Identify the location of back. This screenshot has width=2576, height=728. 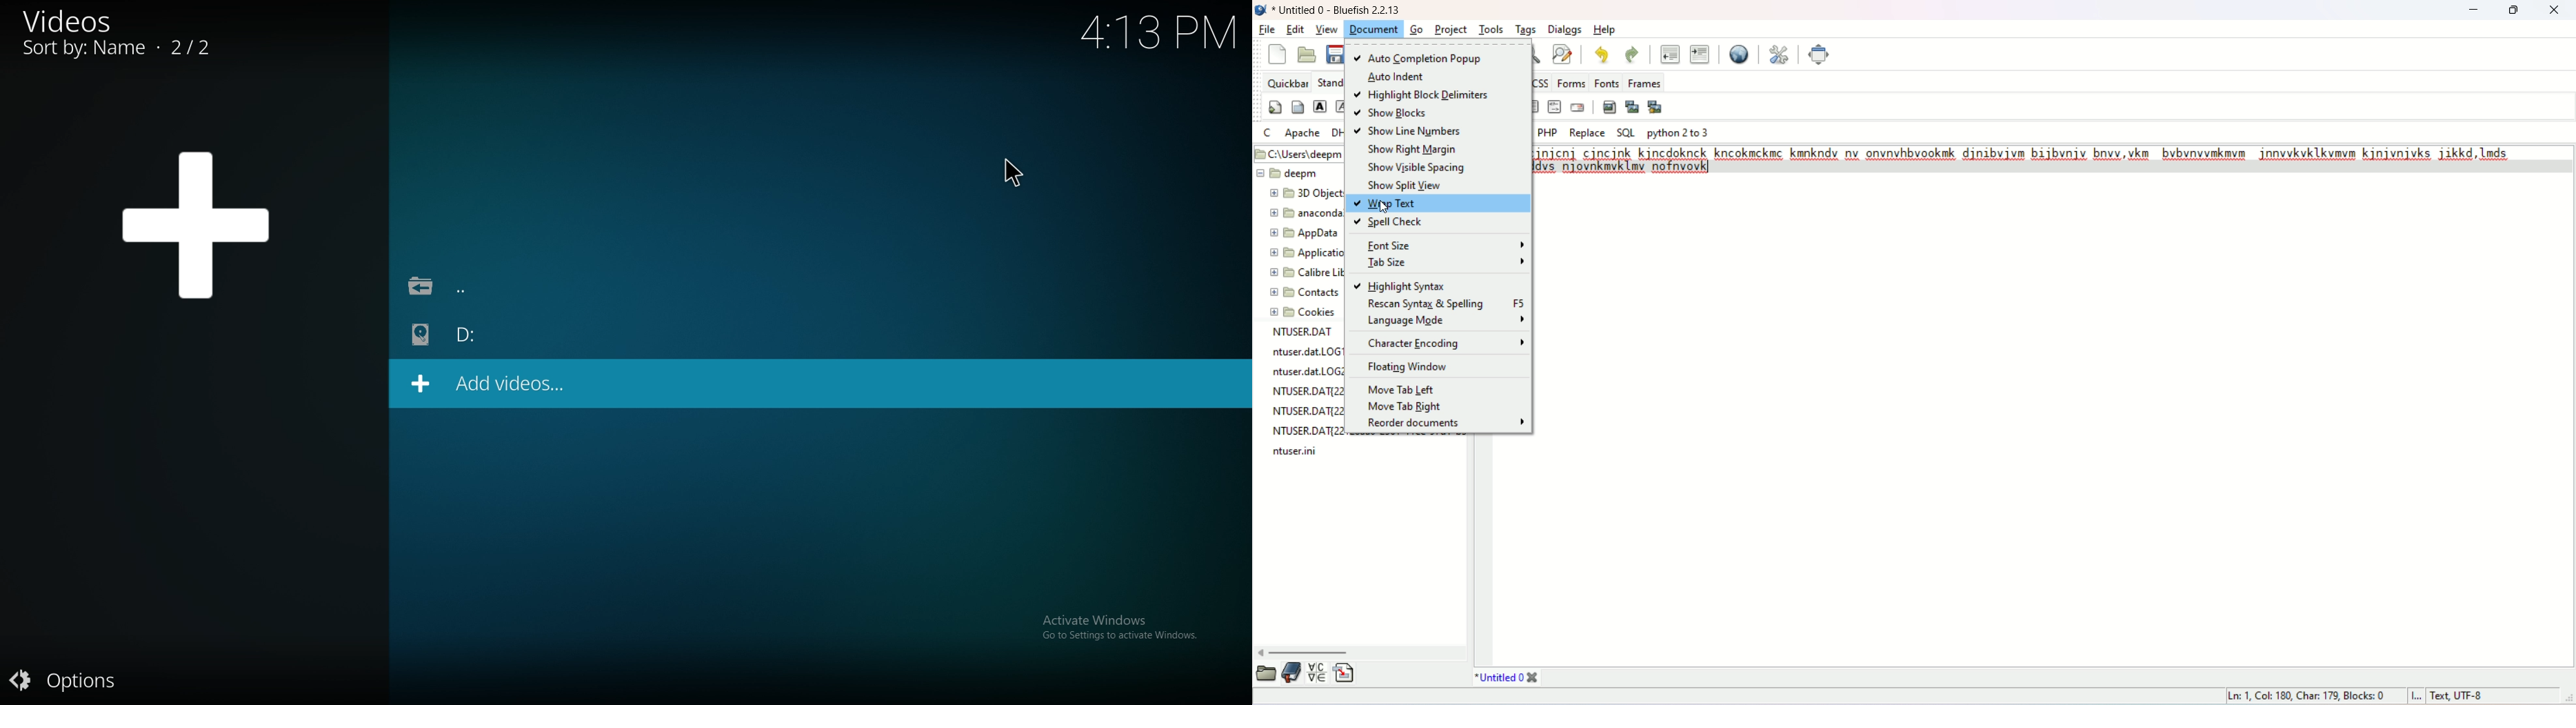
(449, 285).